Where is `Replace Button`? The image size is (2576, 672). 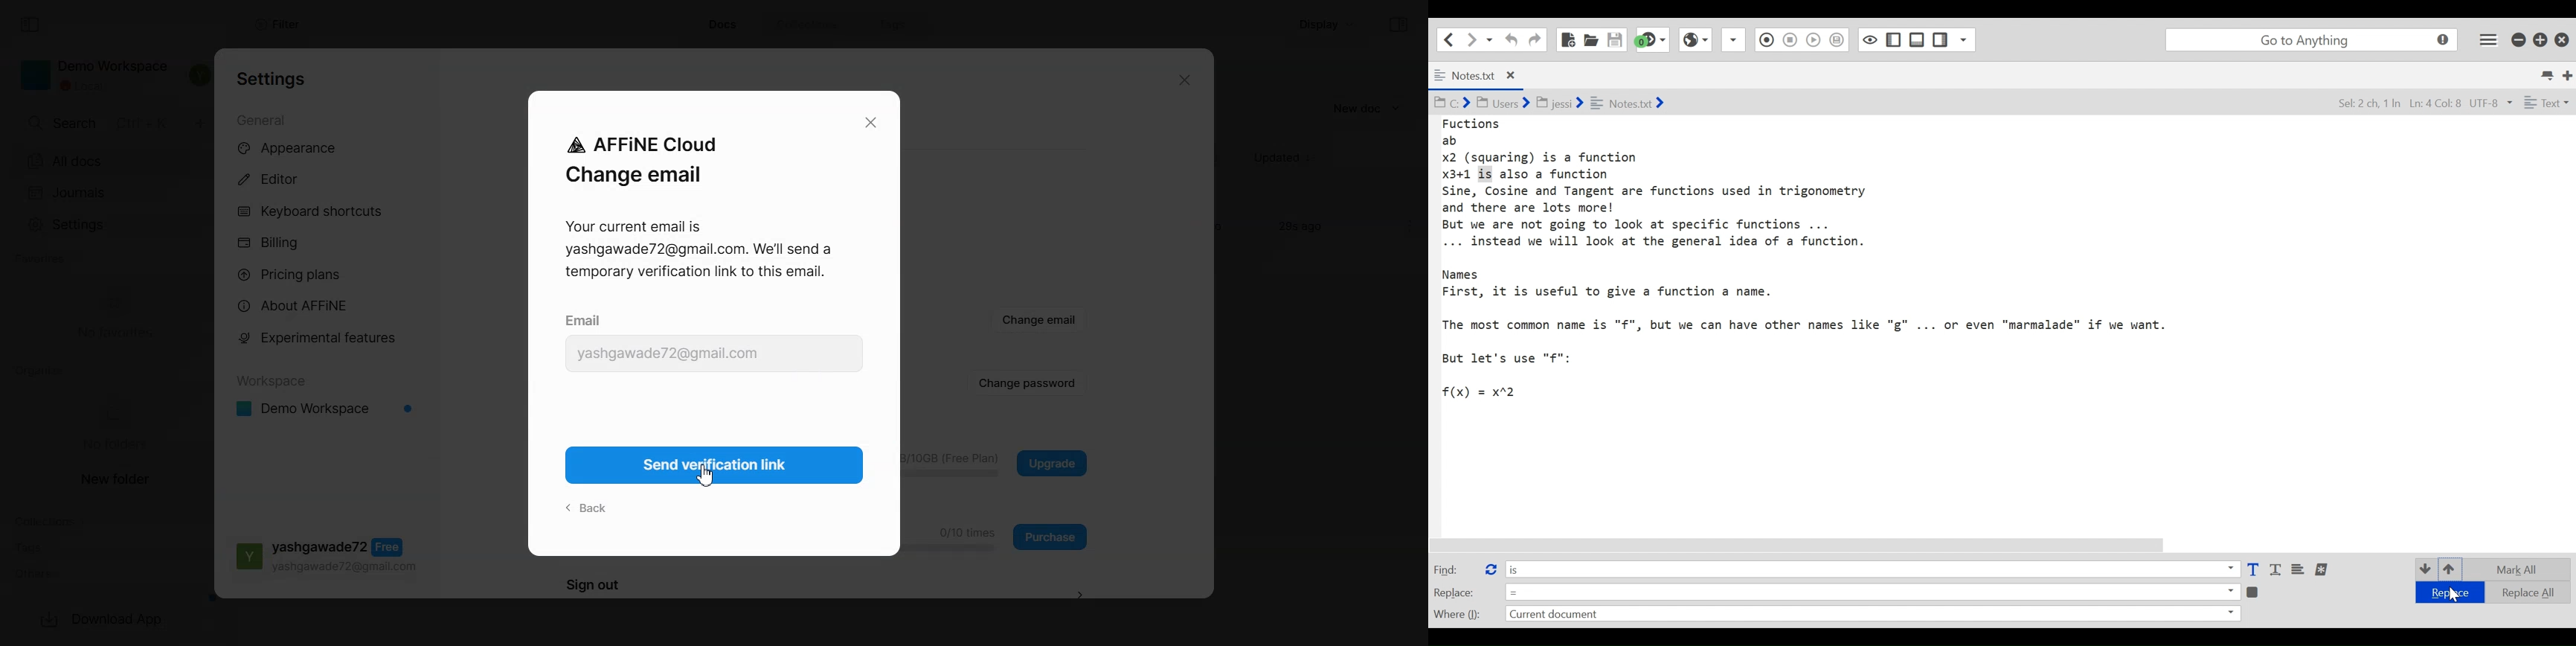 Replace Button is located at coordinates (1490, 568).